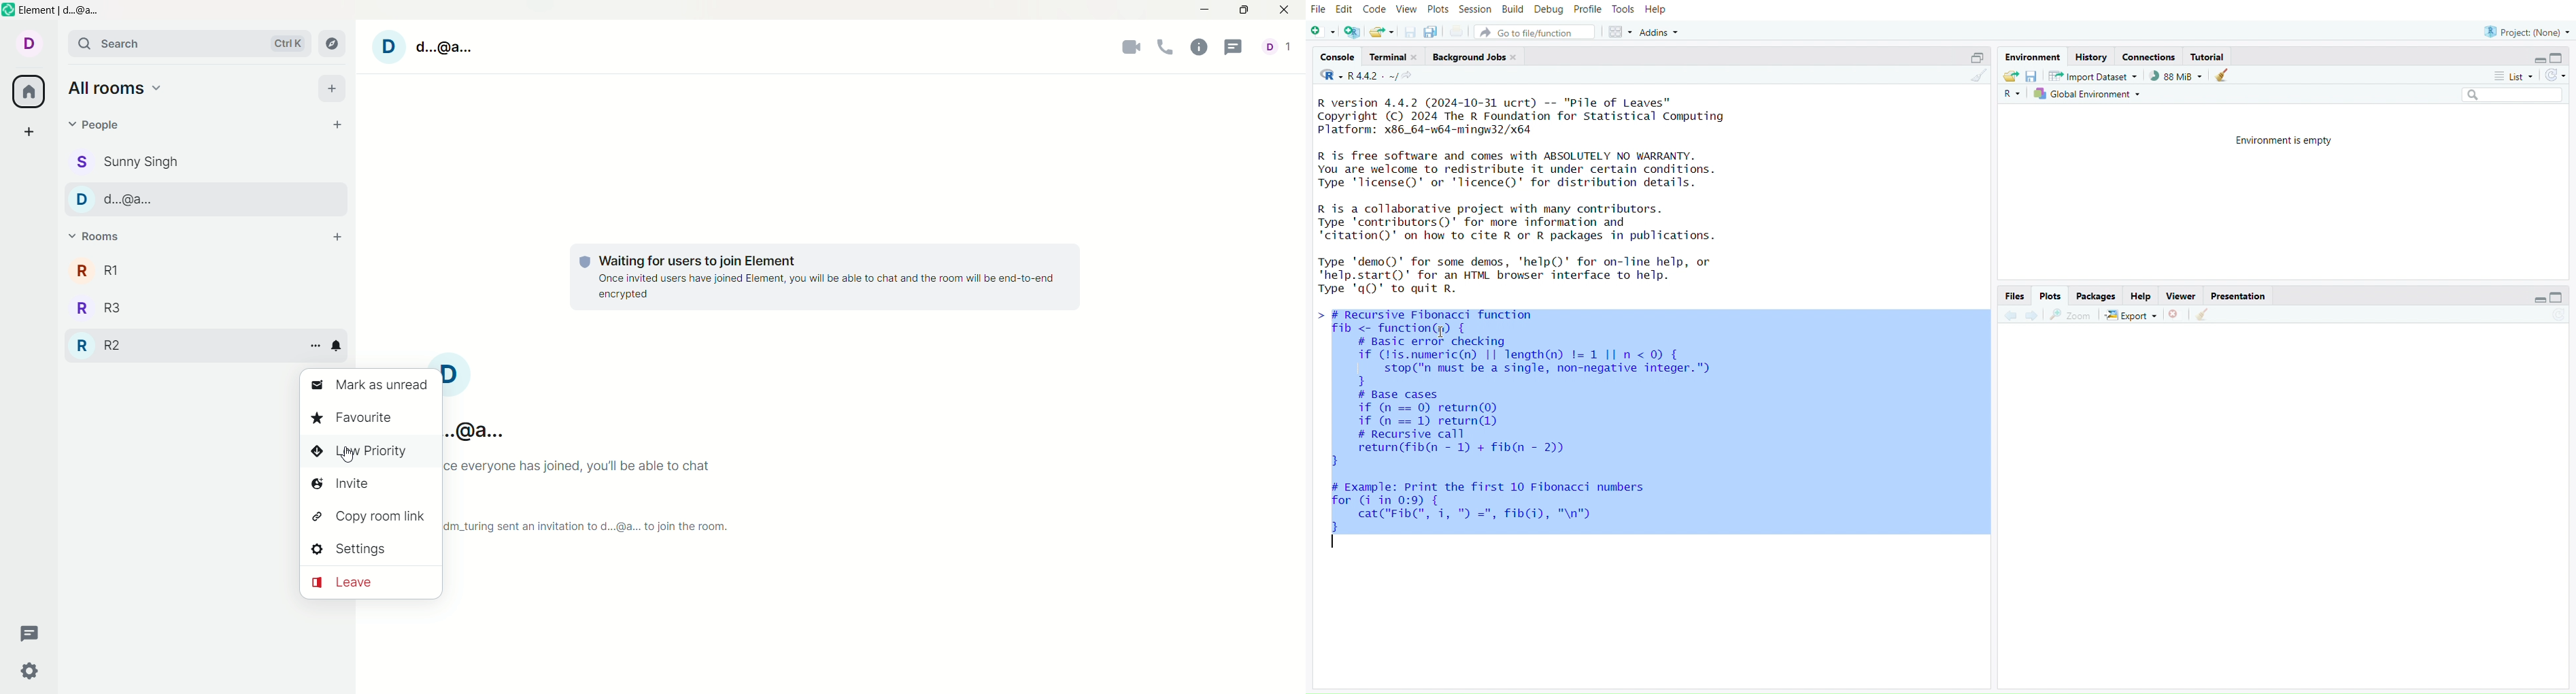  What do you see at coordinates (2098, 297) in the screenshot?
I see `packages` at bounding box center [2098, 297].